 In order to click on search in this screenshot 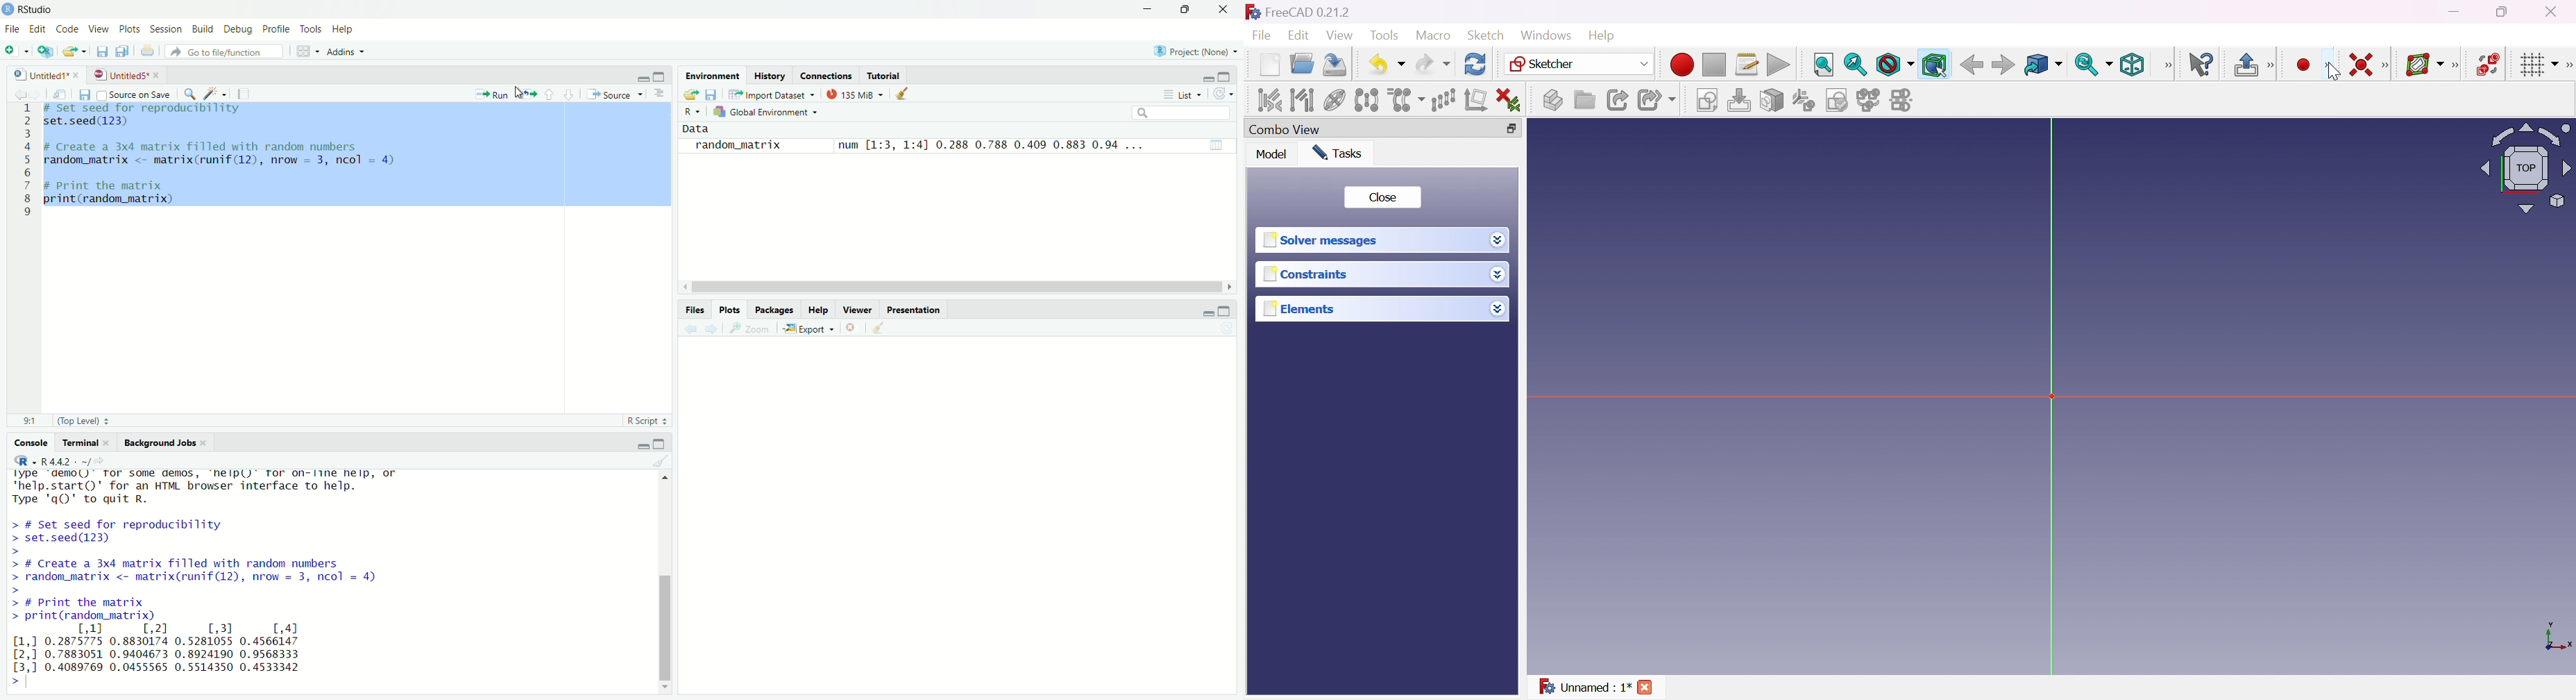, I will do `click(192, 91)`.